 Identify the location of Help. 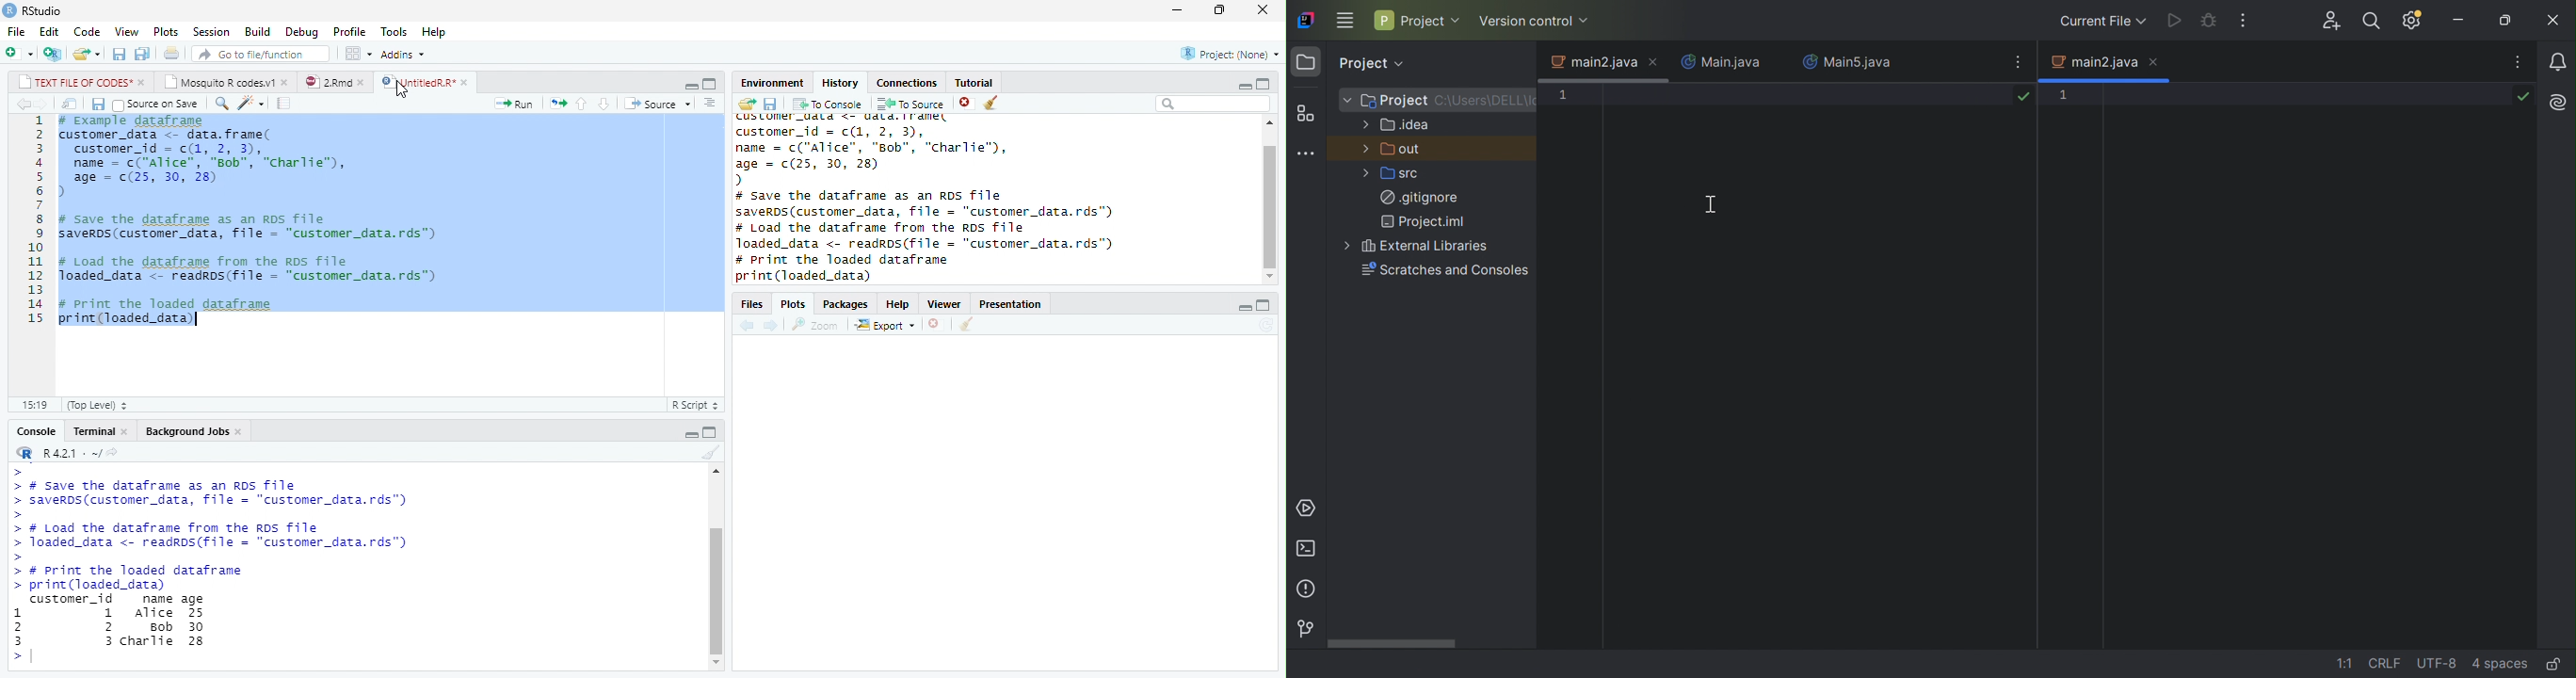
(435, 32).